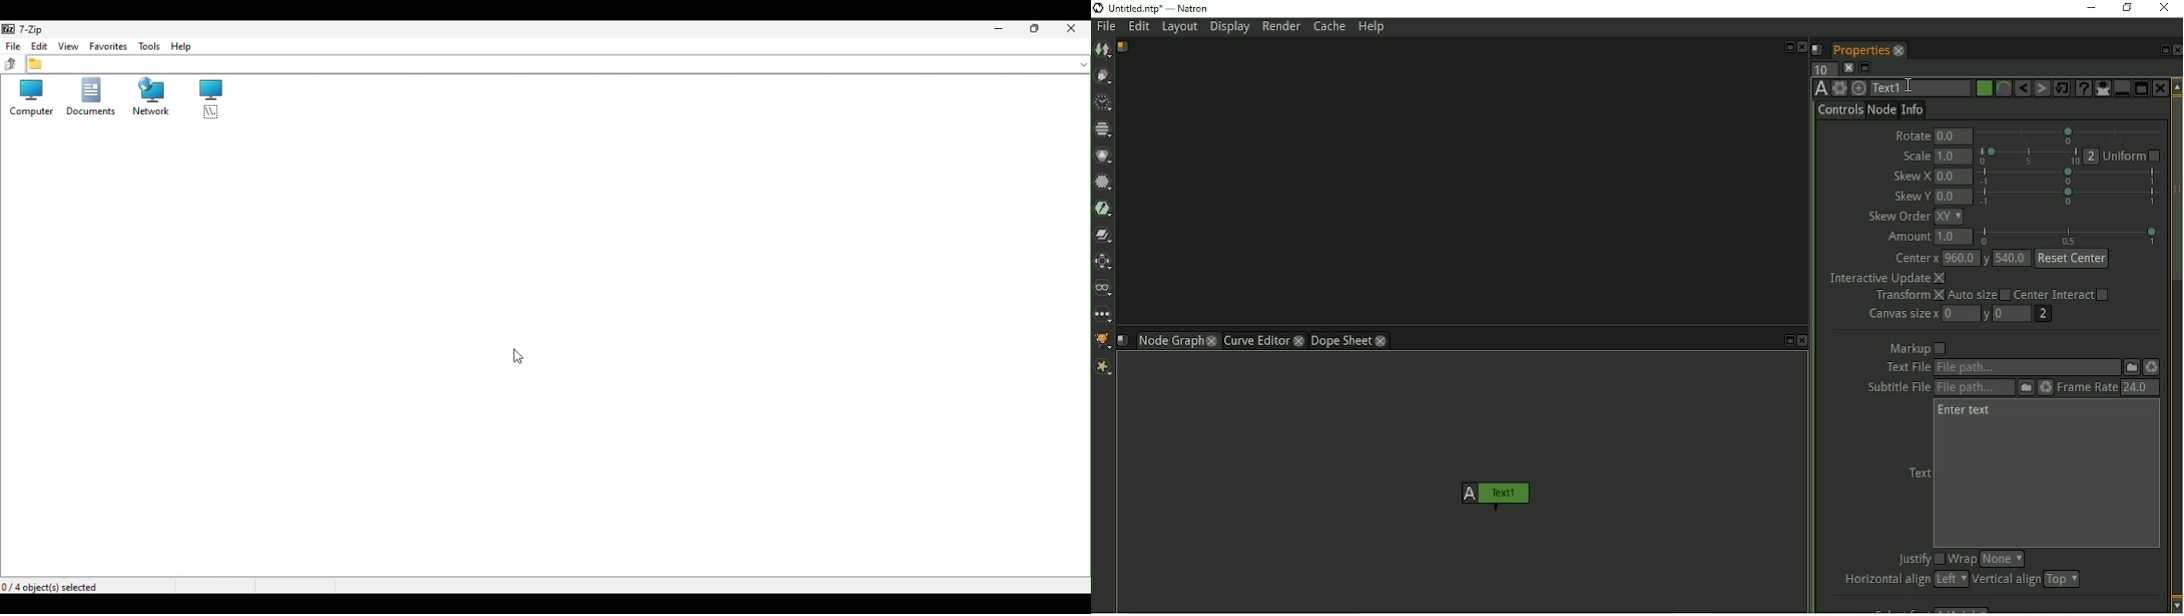 The image size is (2184, 616). What do you see at coordinates (190, 46) in the screenshot?
I see `Help` at bounding box center [190, 46].